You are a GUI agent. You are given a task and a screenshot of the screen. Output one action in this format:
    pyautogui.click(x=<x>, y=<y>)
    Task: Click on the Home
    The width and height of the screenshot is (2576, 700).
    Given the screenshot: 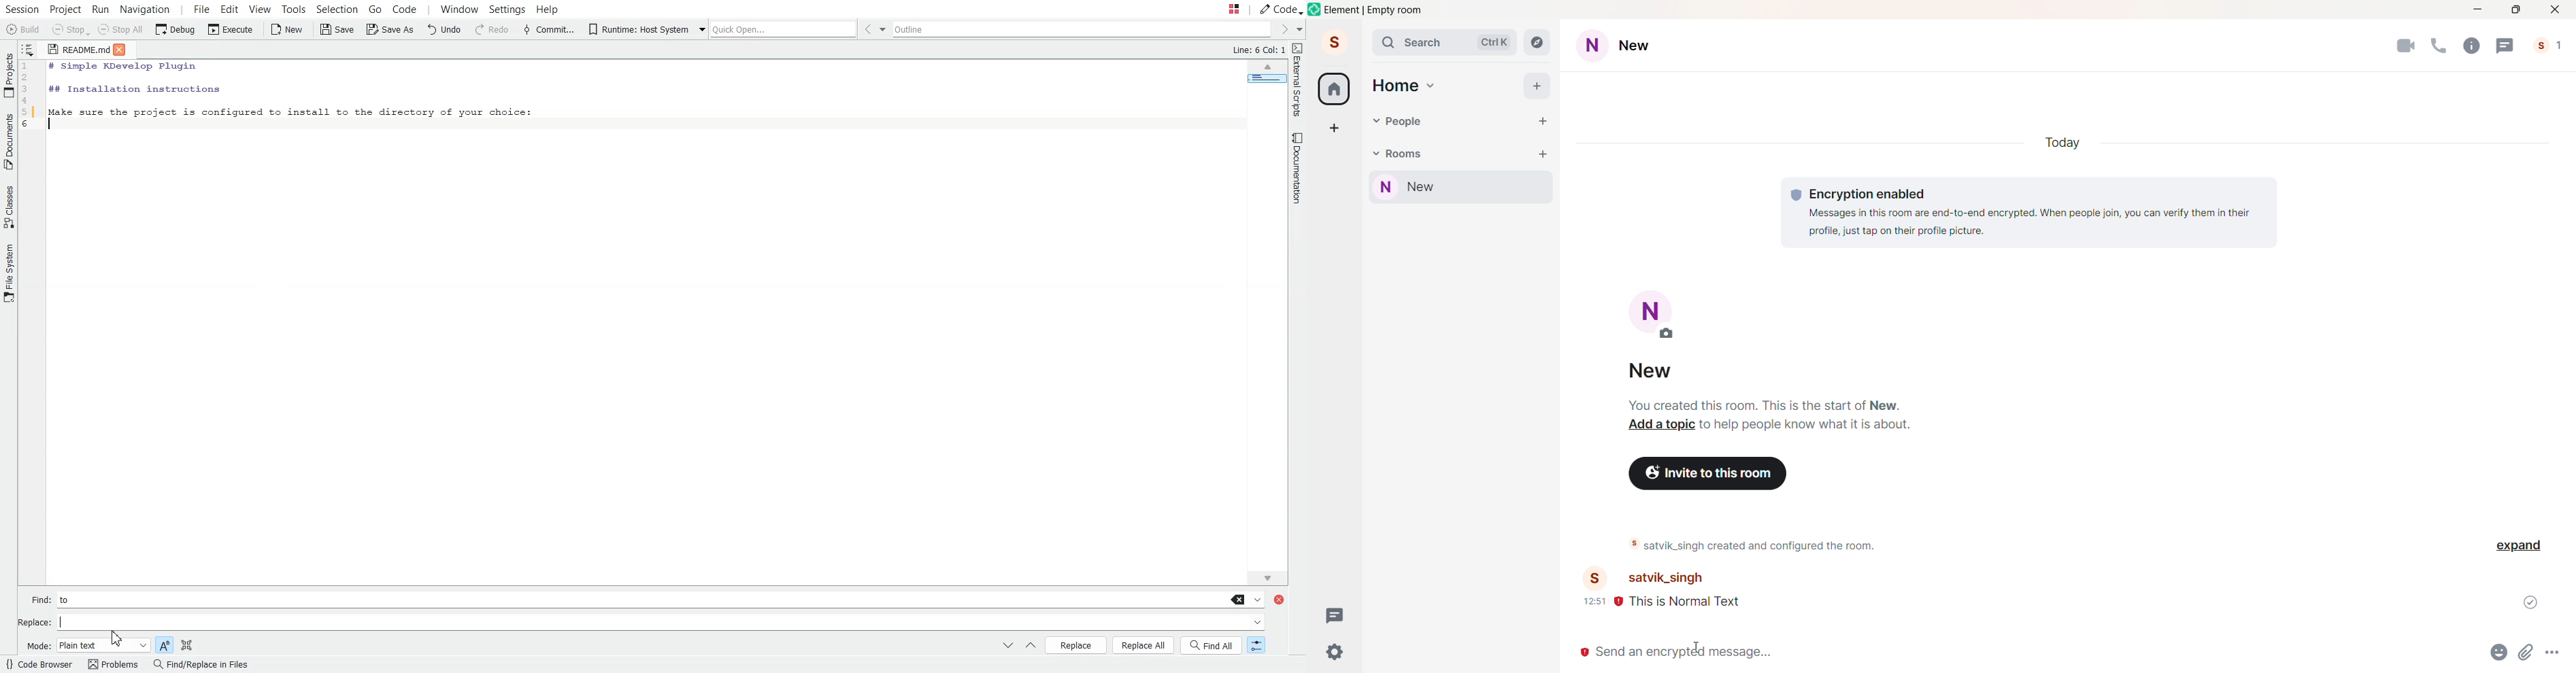 What is the action you would take?
    pyautogui.click(x=1334, y=89)
    